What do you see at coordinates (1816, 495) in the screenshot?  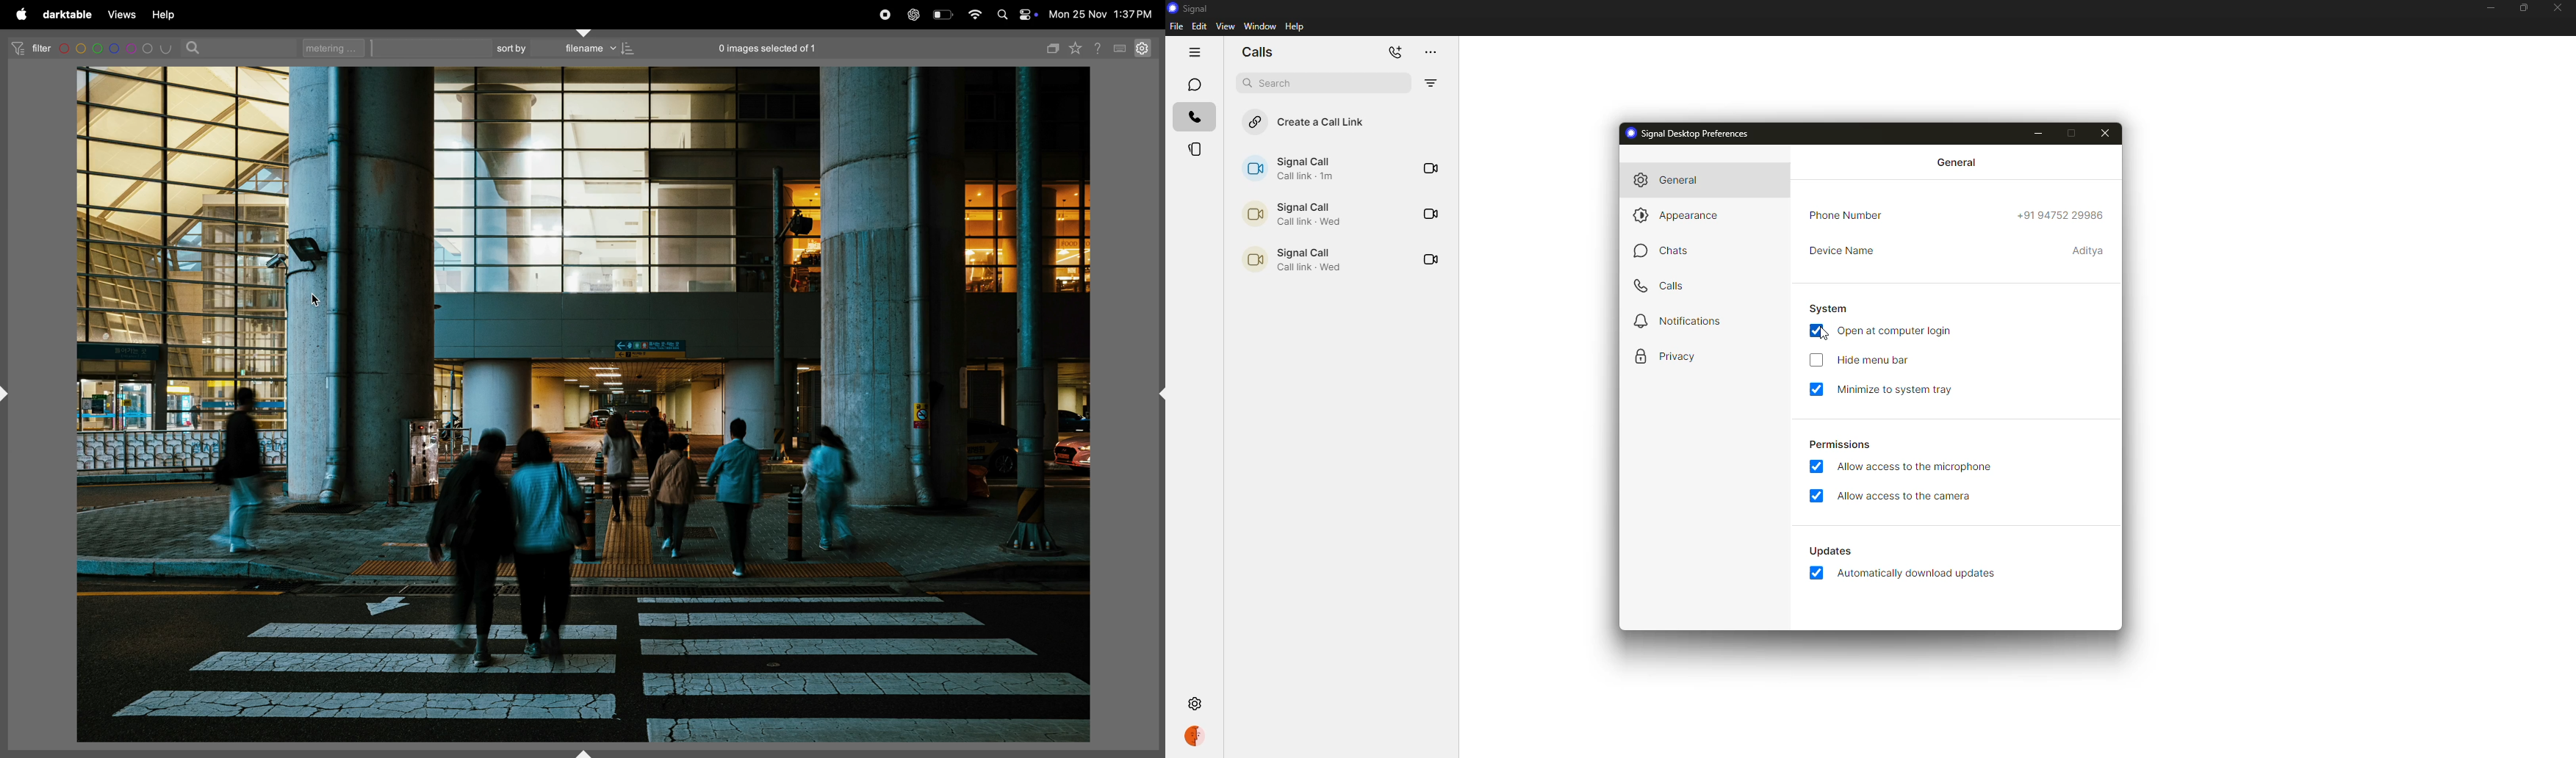 I see `enabled` at bounding box center [1816, 495].